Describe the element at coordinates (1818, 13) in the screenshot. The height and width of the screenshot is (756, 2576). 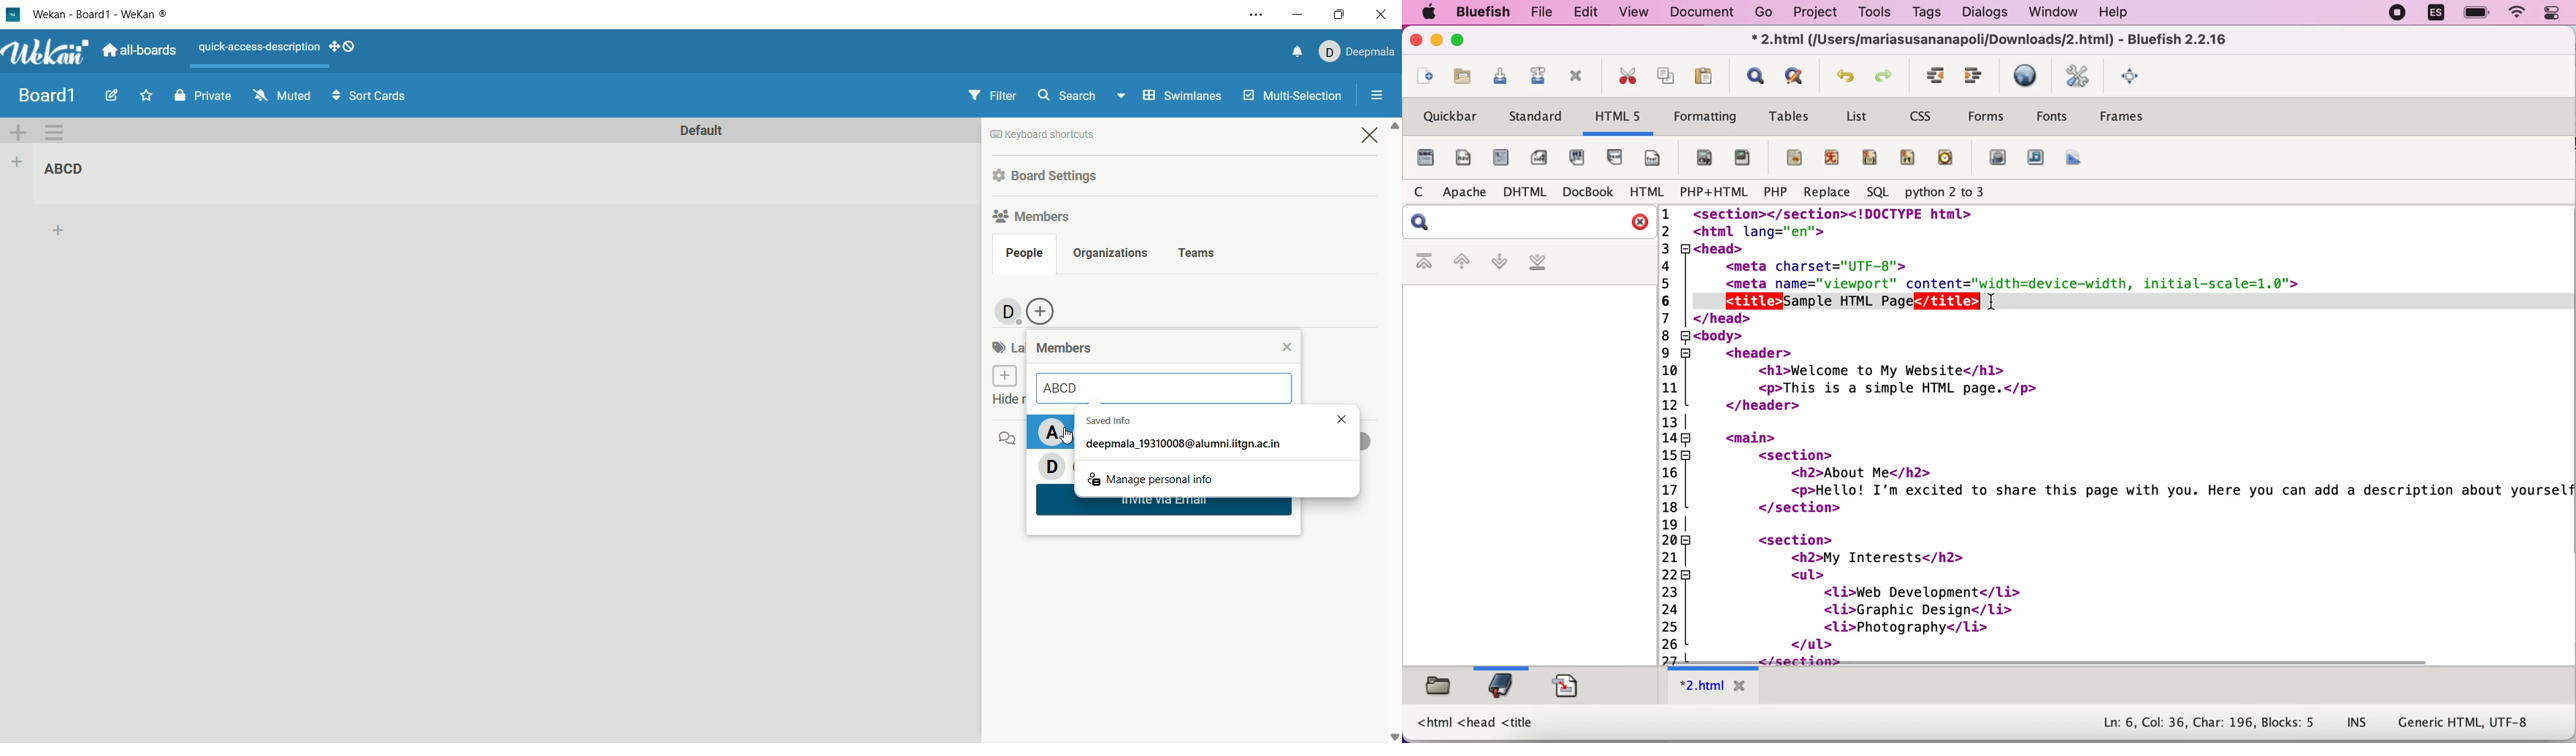
I see `project` at that location.